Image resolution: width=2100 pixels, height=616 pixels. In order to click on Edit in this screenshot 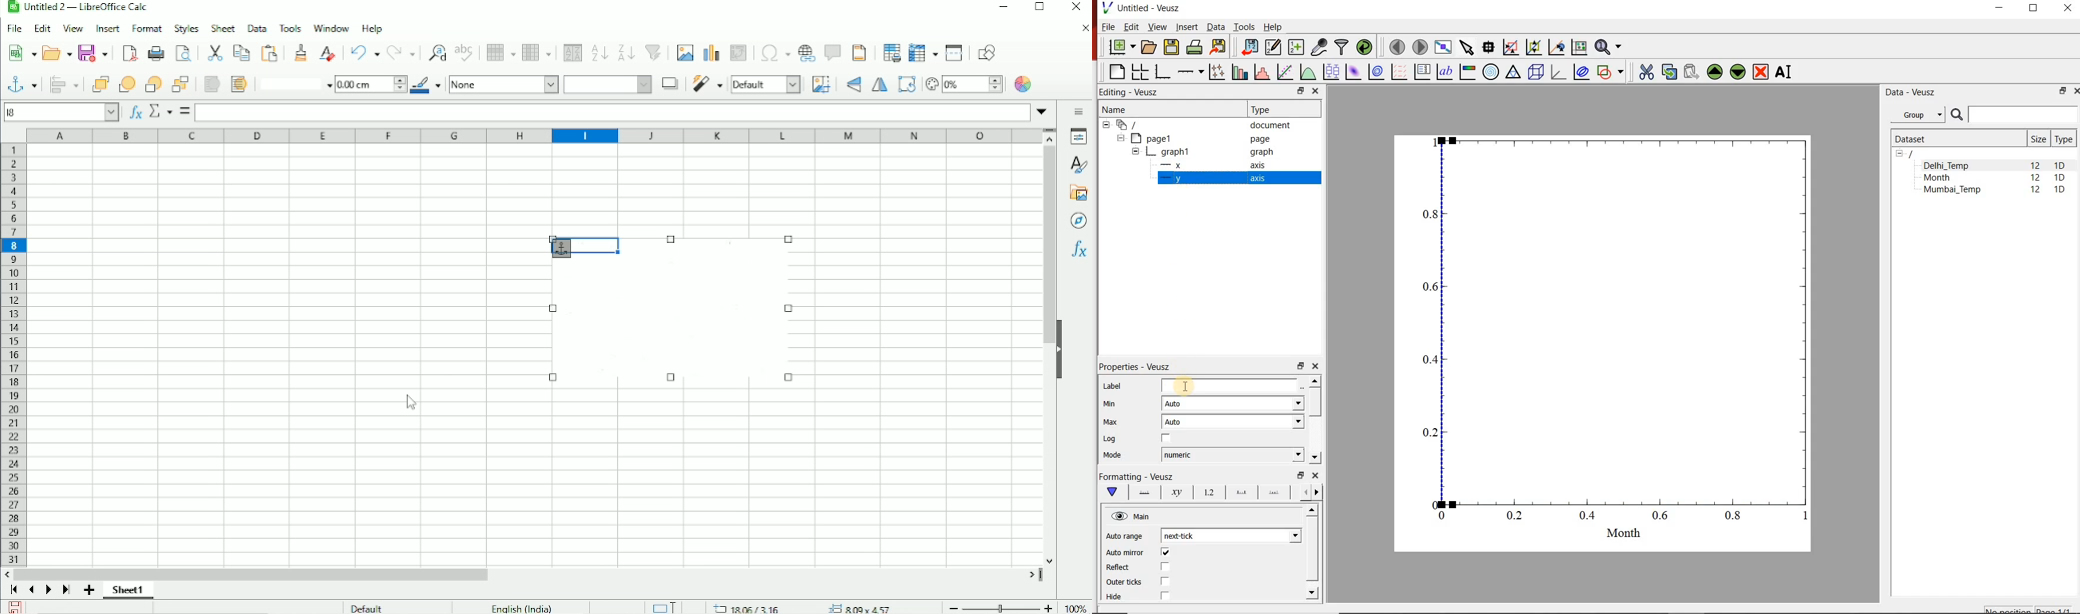, I will do `click(1130, 26)`.